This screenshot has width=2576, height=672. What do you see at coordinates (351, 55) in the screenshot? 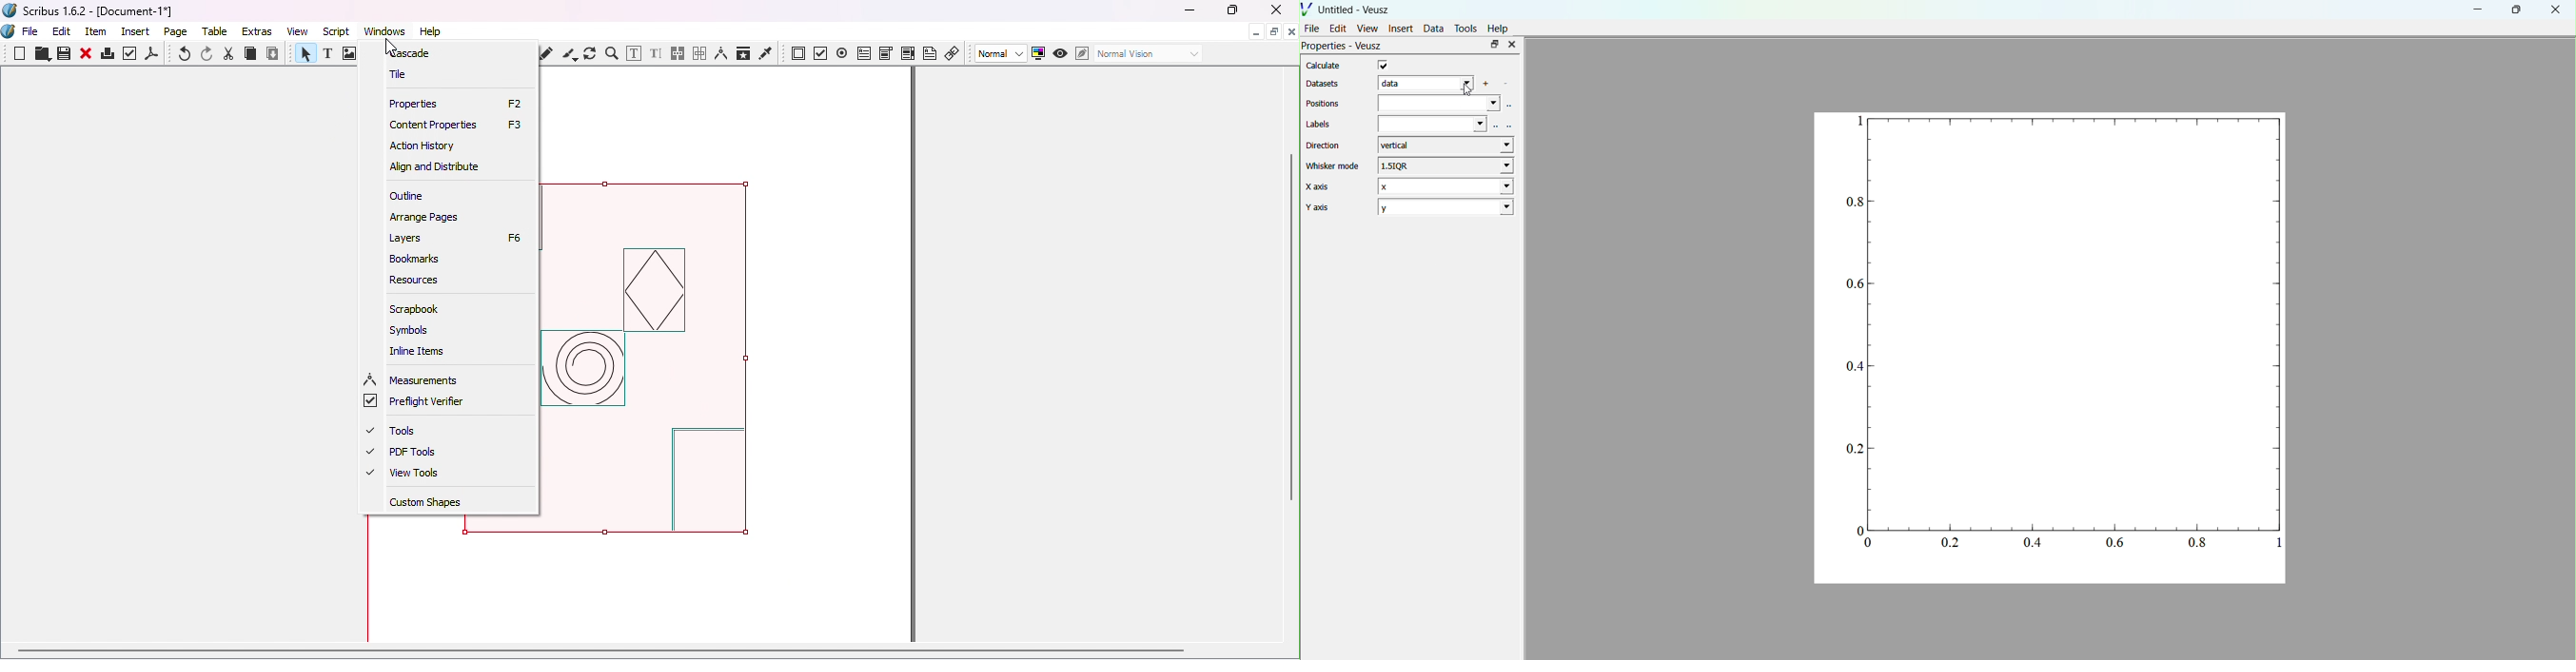
I see `Image frame` at bounding box center [351, 55].